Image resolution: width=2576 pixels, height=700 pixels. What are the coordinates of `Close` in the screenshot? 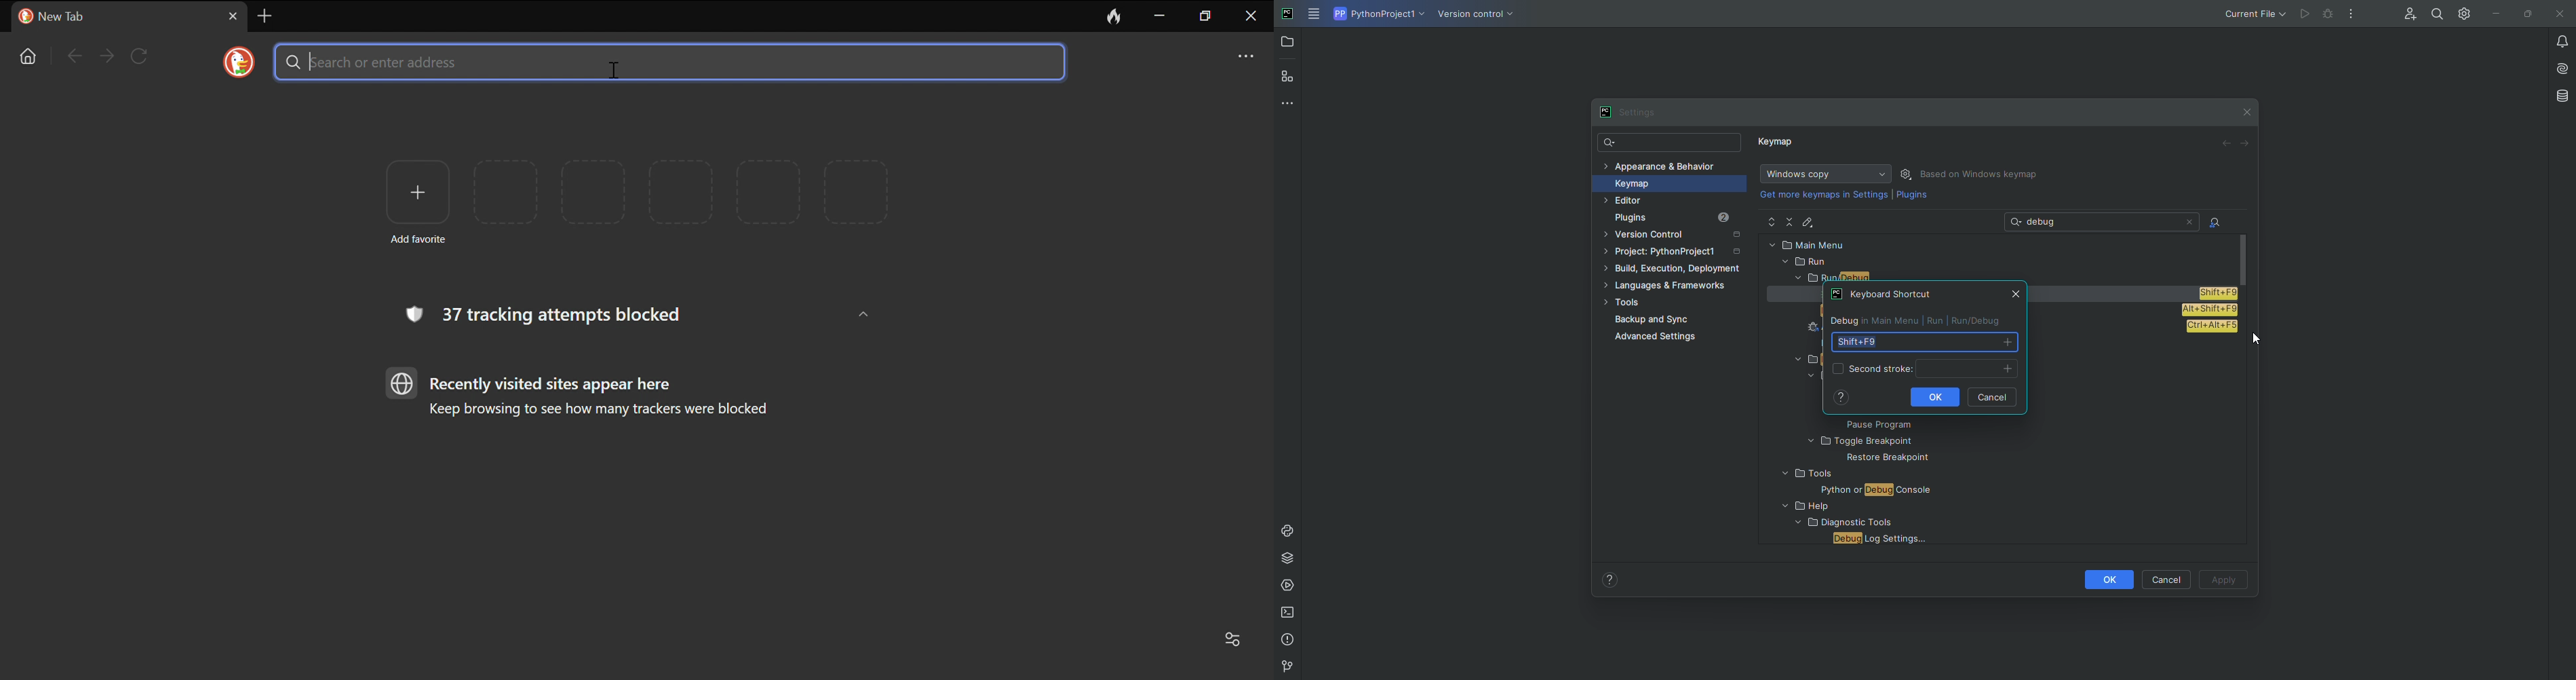 It's located at (2558, 14).